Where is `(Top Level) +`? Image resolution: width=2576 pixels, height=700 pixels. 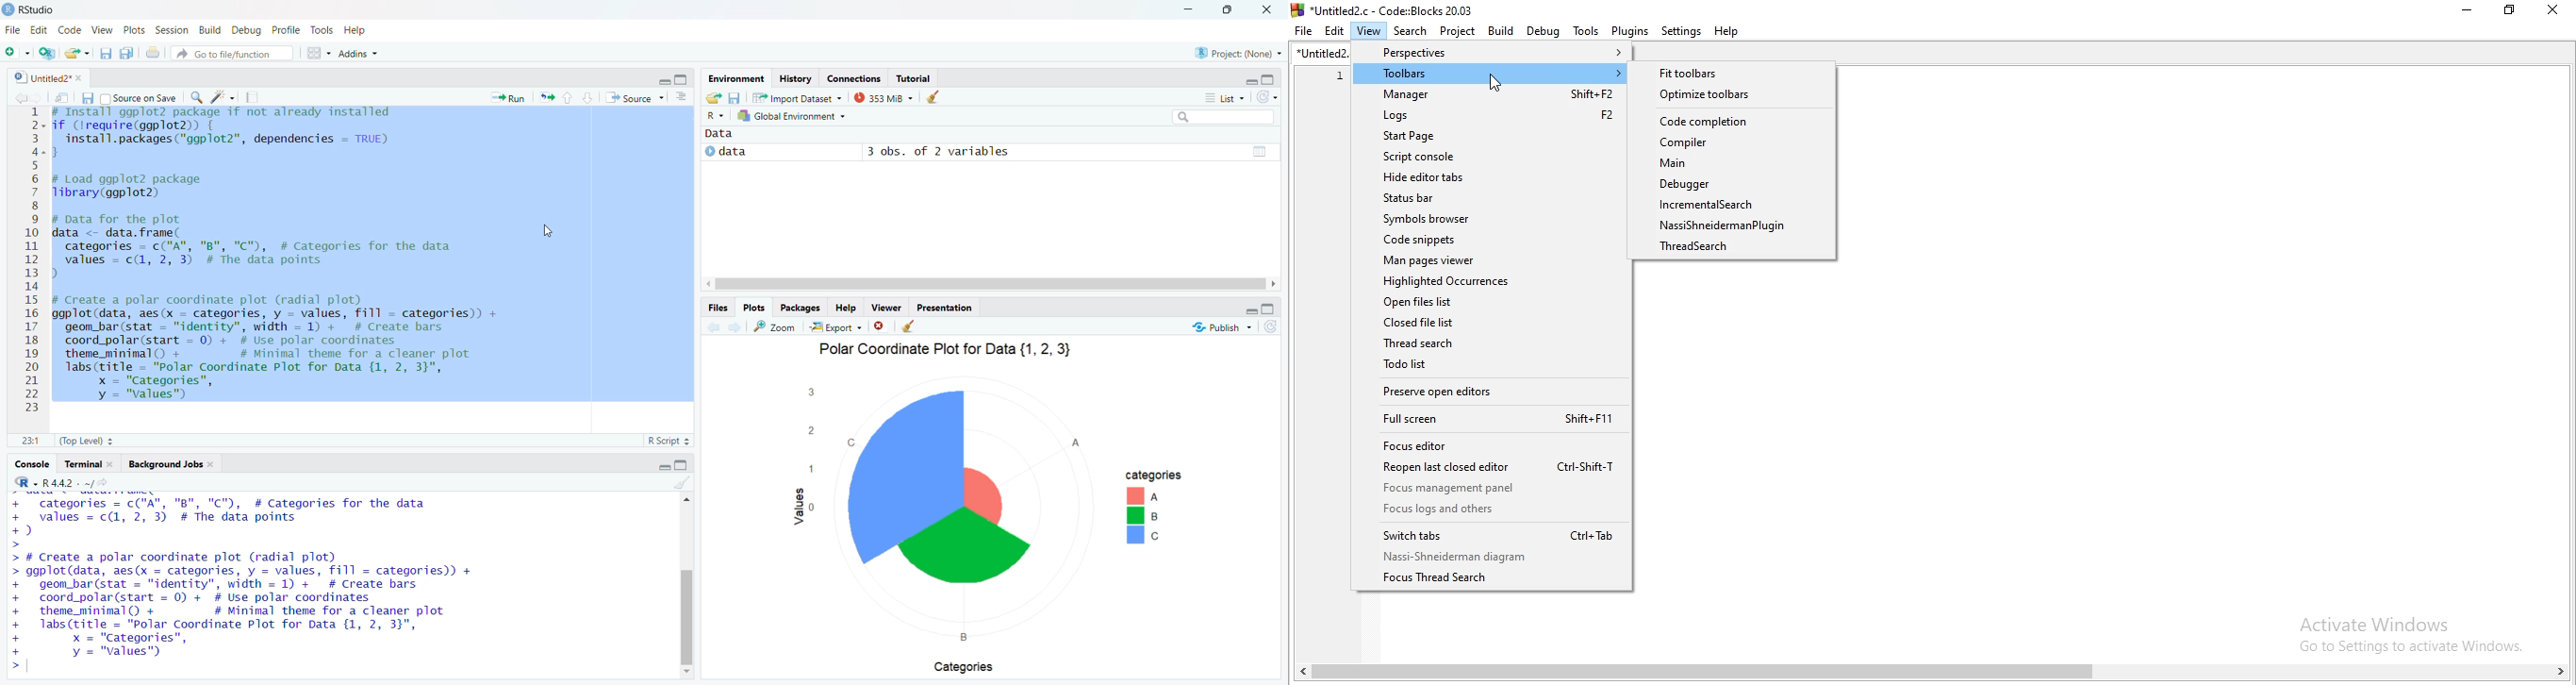
(Top Level) + is located at coordinates (88, 442).